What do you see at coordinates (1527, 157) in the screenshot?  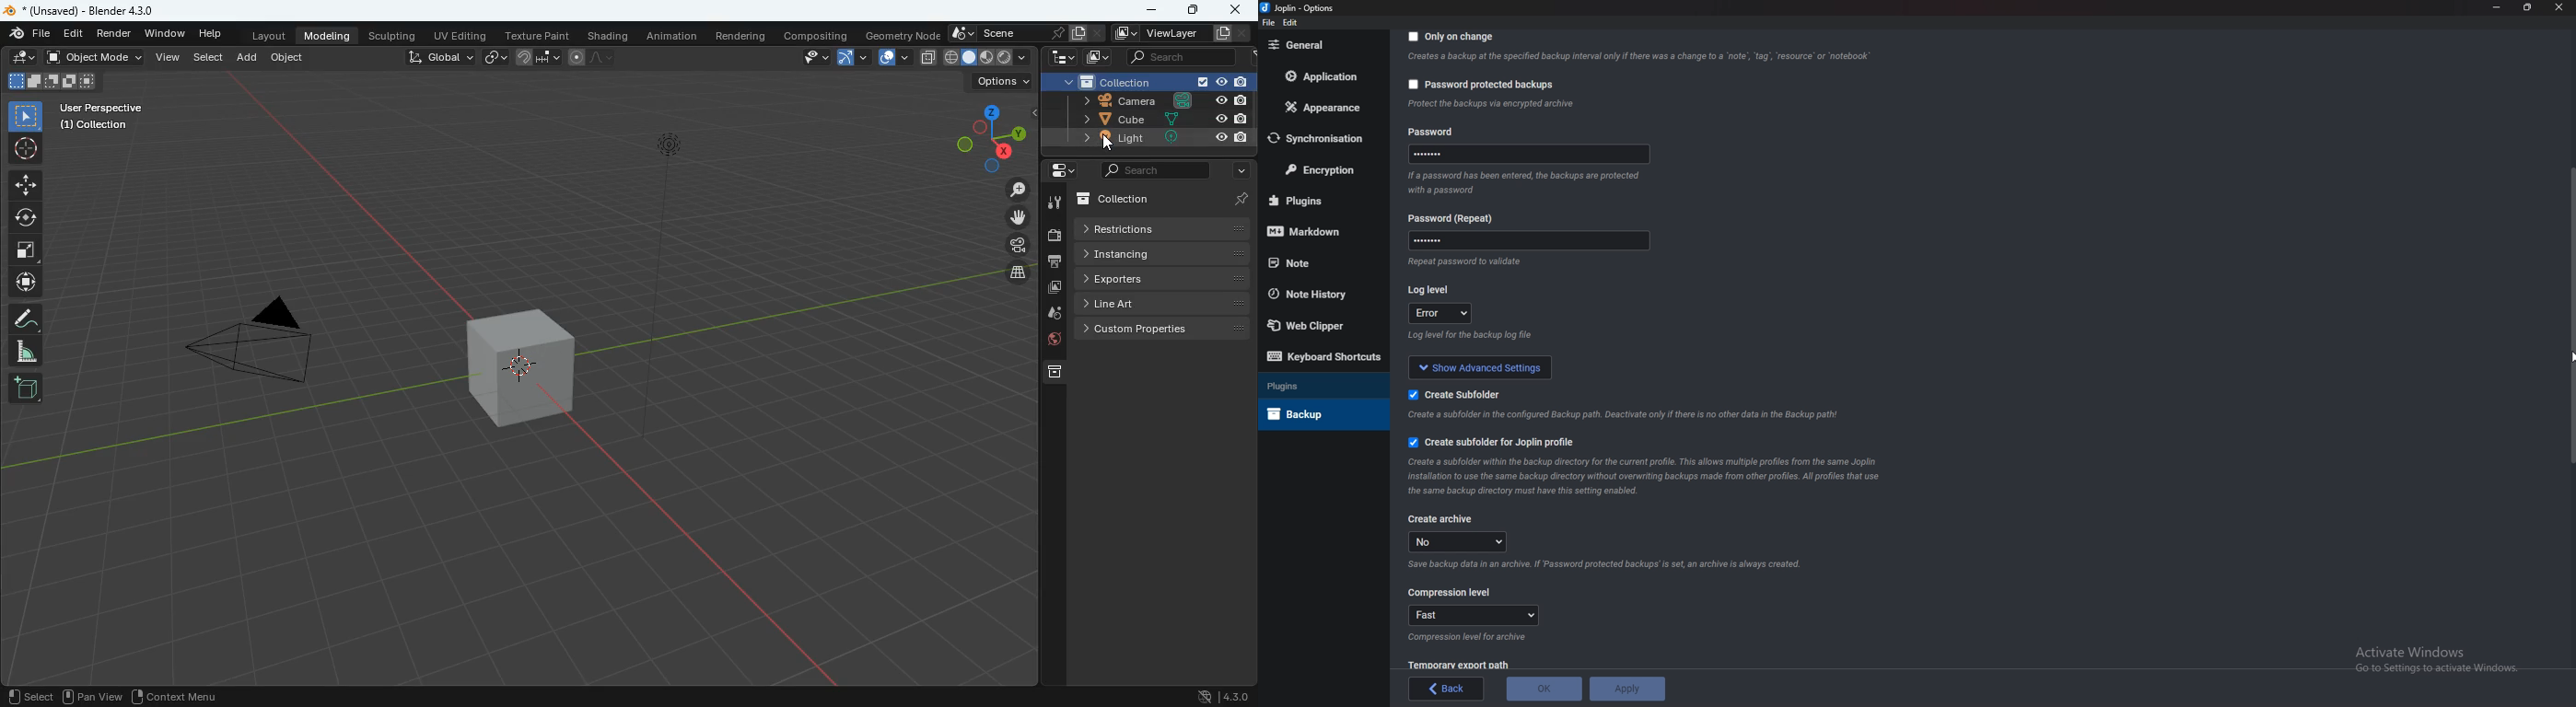 I see `Password` at bounding box center [1527, 157].